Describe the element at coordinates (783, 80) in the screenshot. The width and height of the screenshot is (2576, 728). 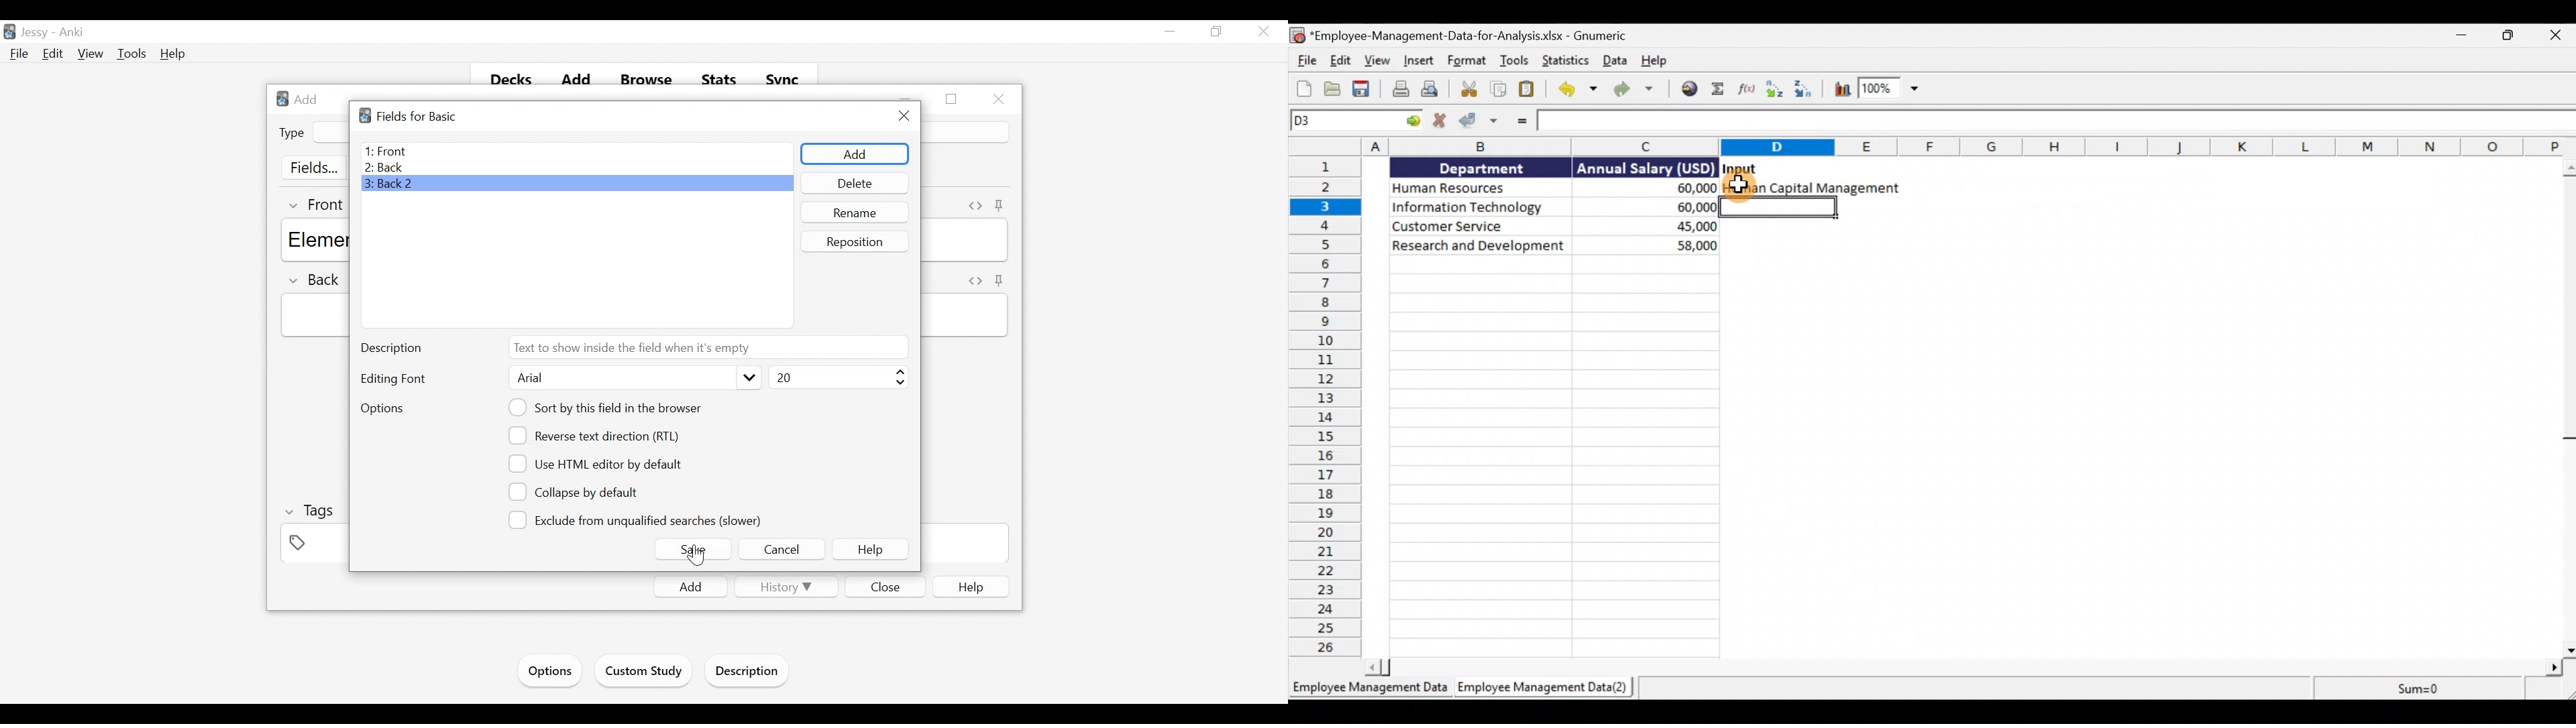
I see `Sync` at that location.